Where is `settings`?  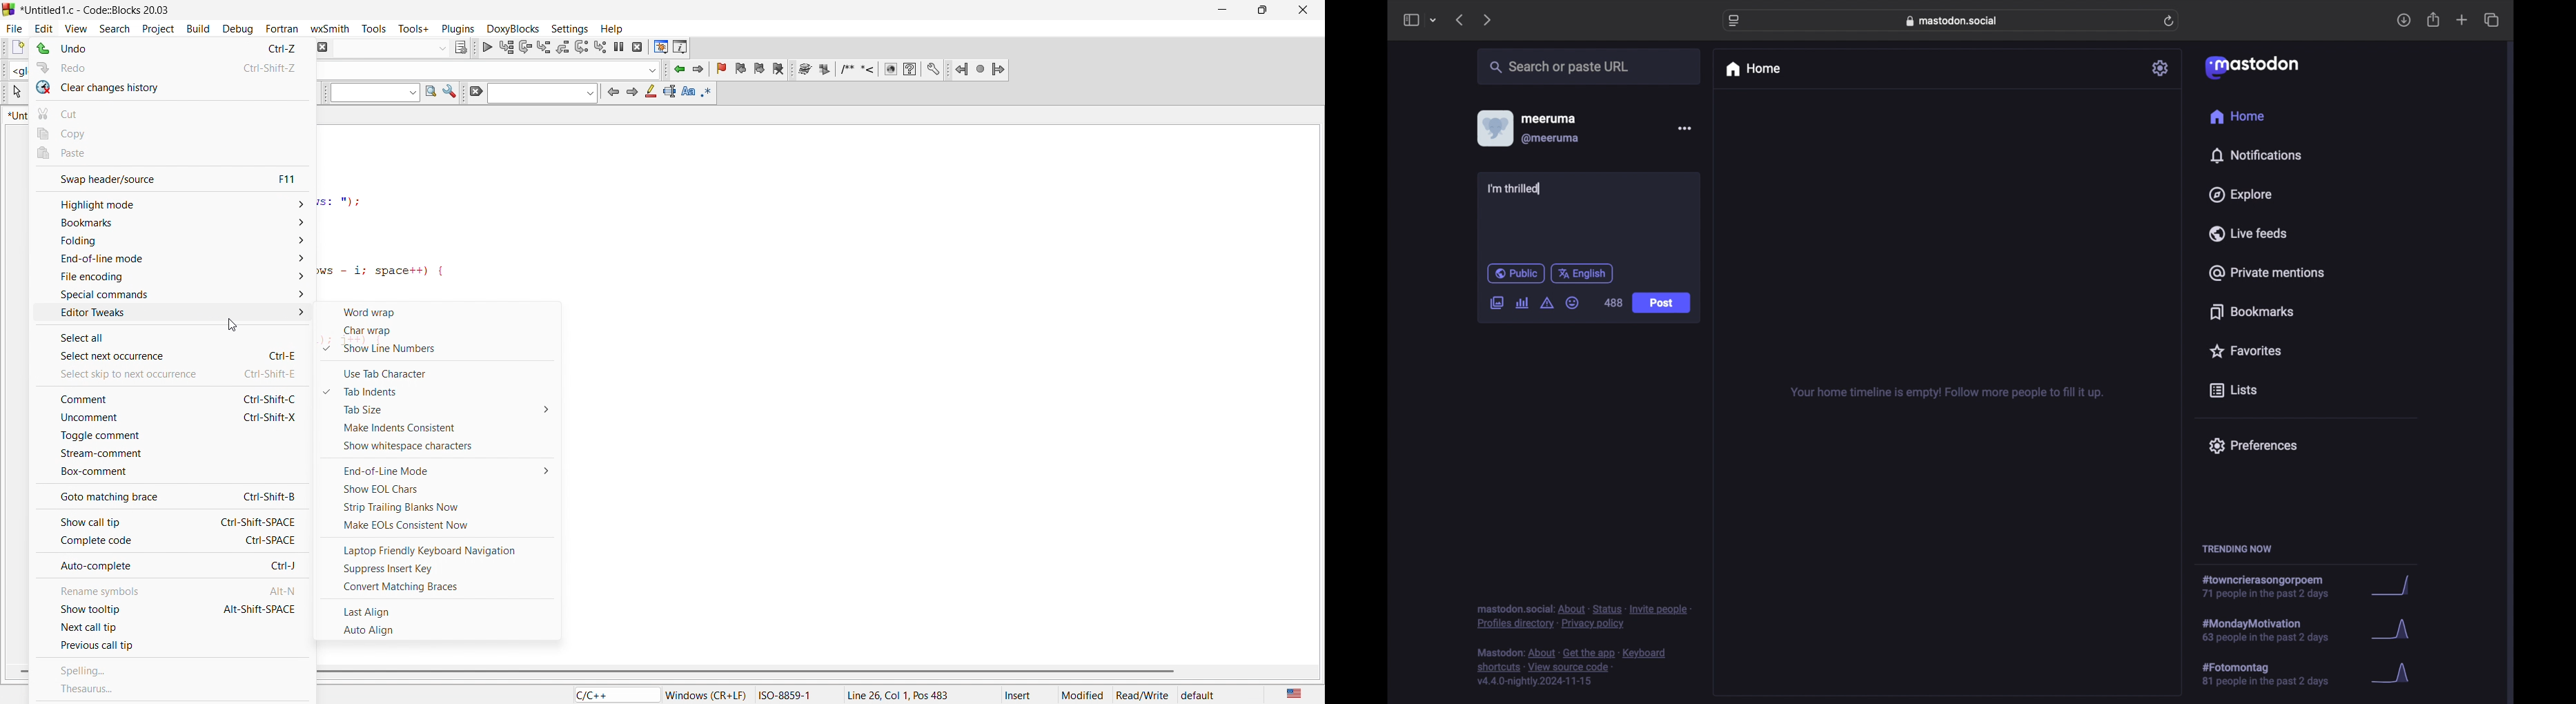 settings is located at coordinates (569, 26).